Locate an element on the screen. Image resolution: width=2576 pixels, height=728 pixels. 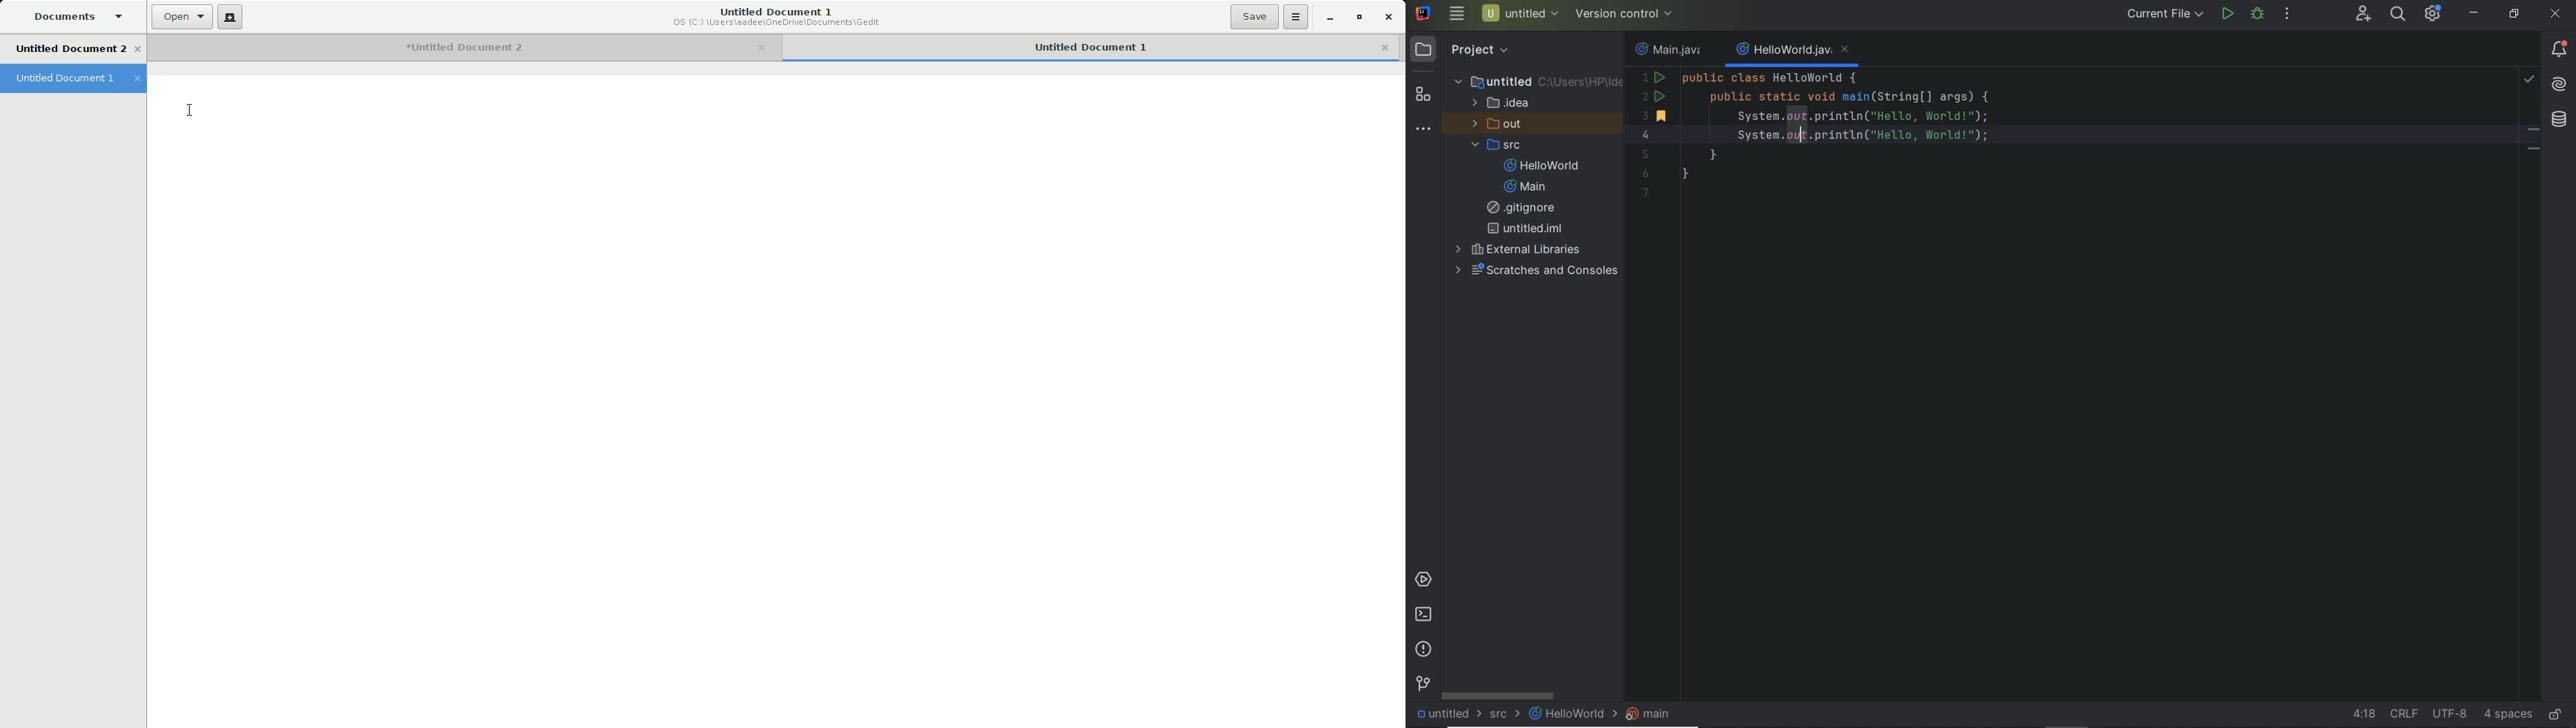
Main java is located at coordinates (1672, 50).